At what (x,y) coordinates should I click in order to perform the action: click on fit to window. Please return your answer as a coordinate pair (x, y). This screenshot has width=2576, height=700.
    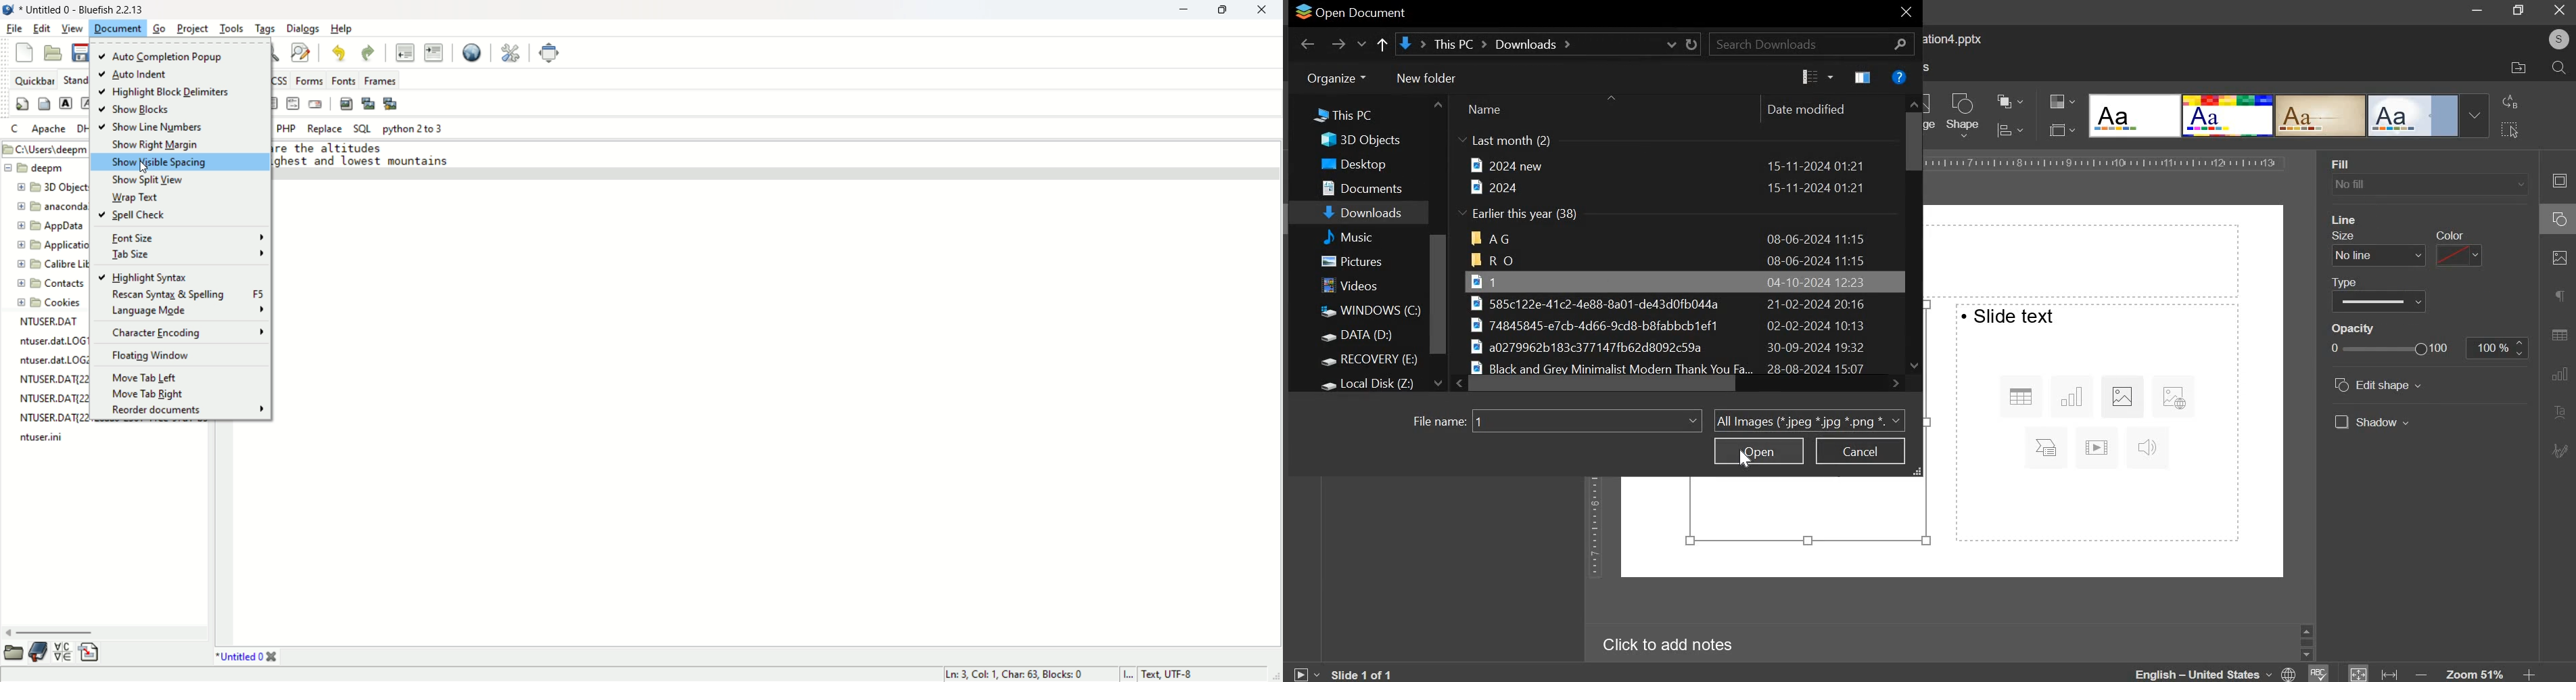
    Looking at the image, I should click on (2359, 674).